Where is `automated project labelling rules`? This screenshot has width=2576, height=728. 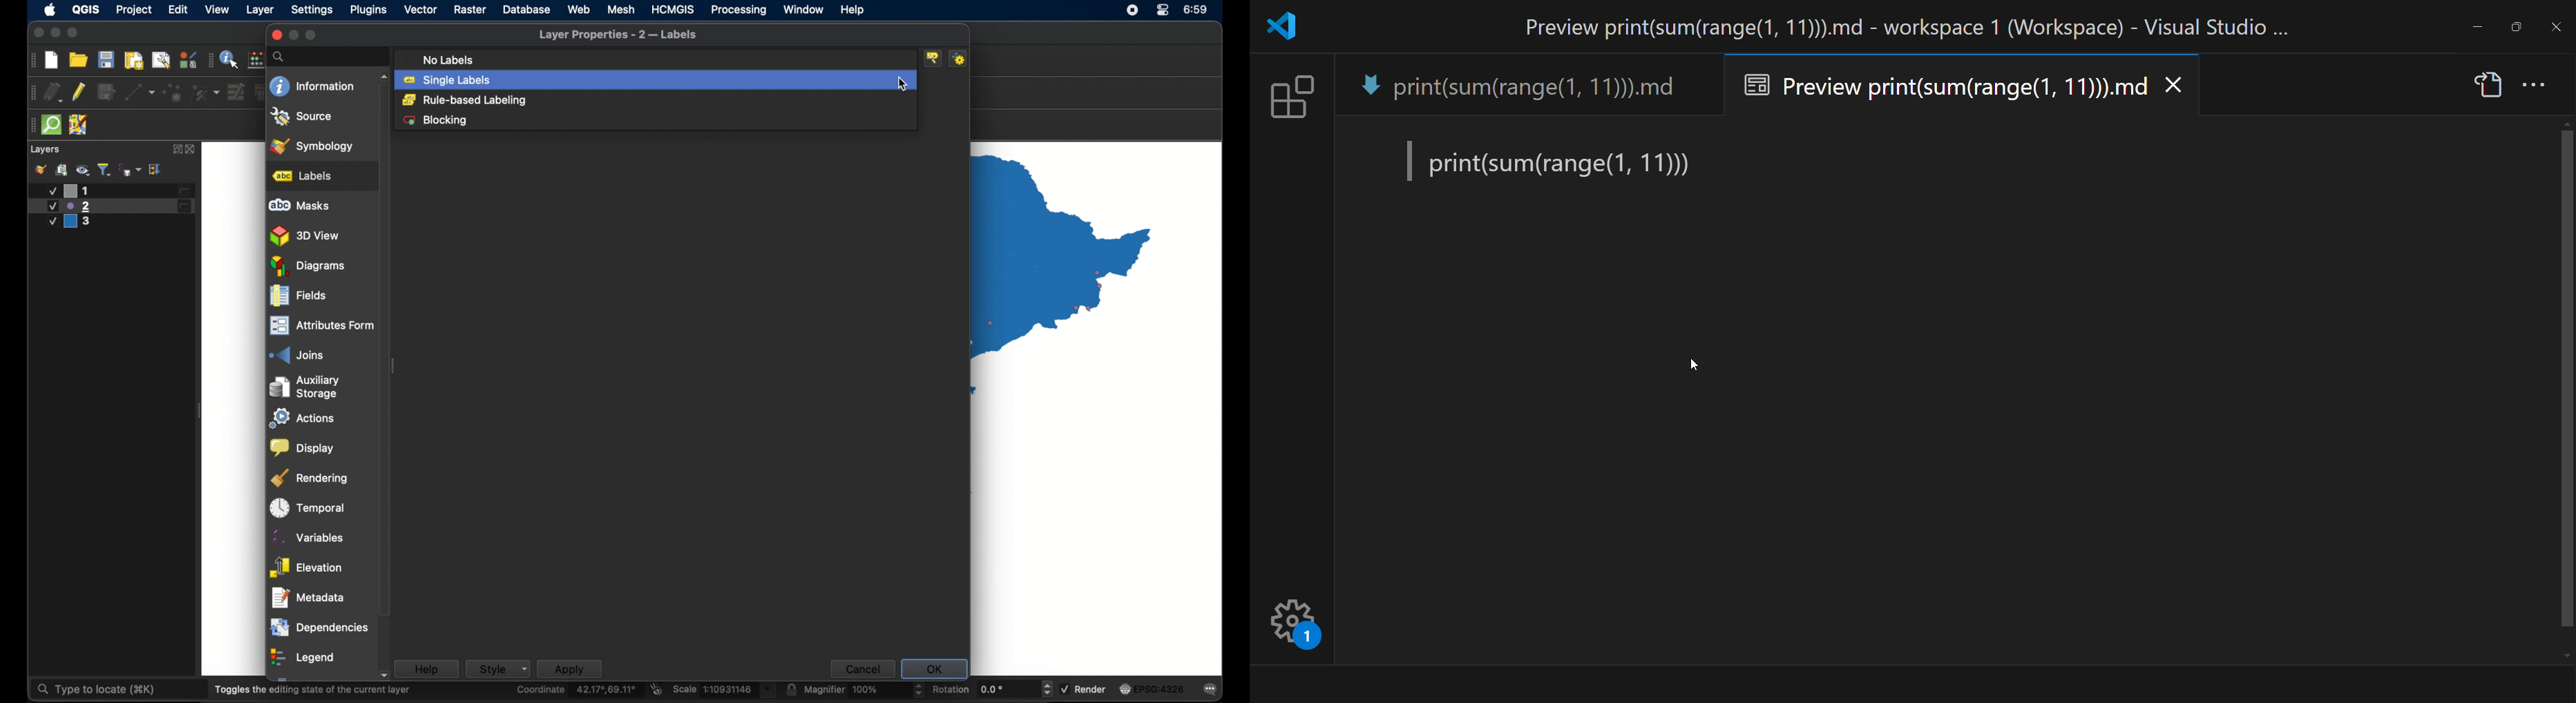 automated project labelling rules is located at coordinates (961, 59).